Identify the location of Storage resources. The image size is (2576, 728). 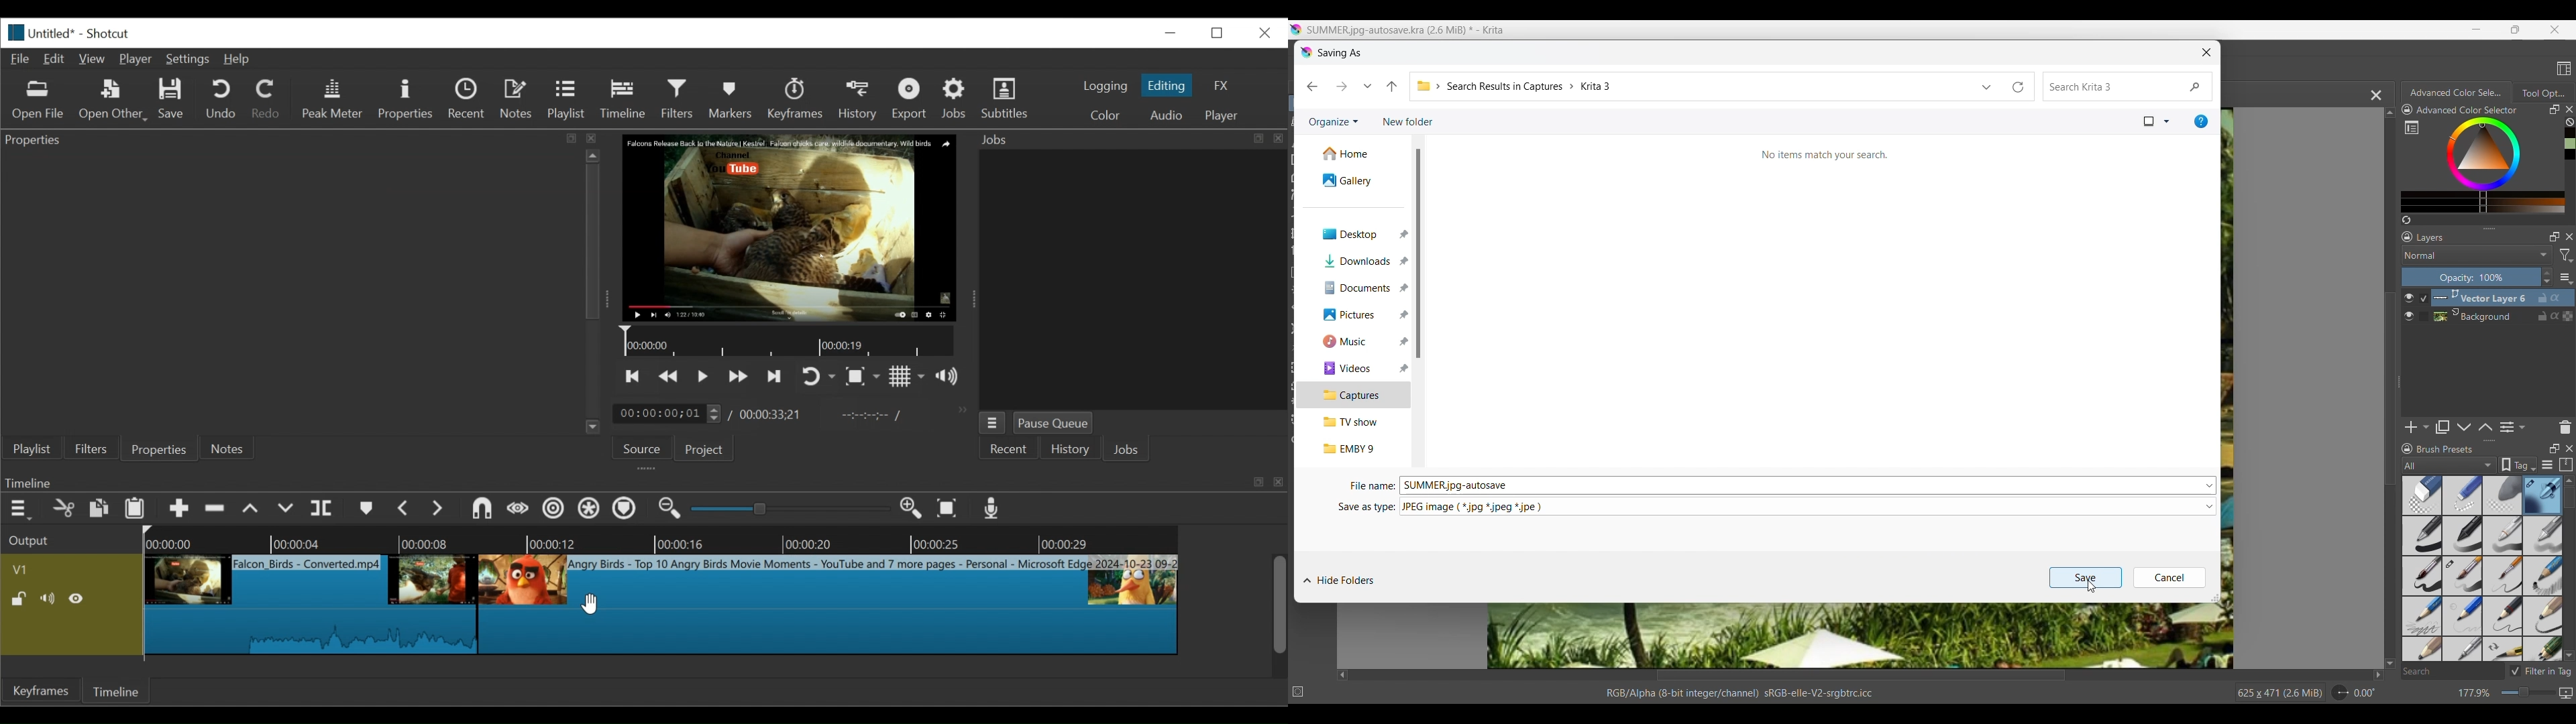
(2565, 465).